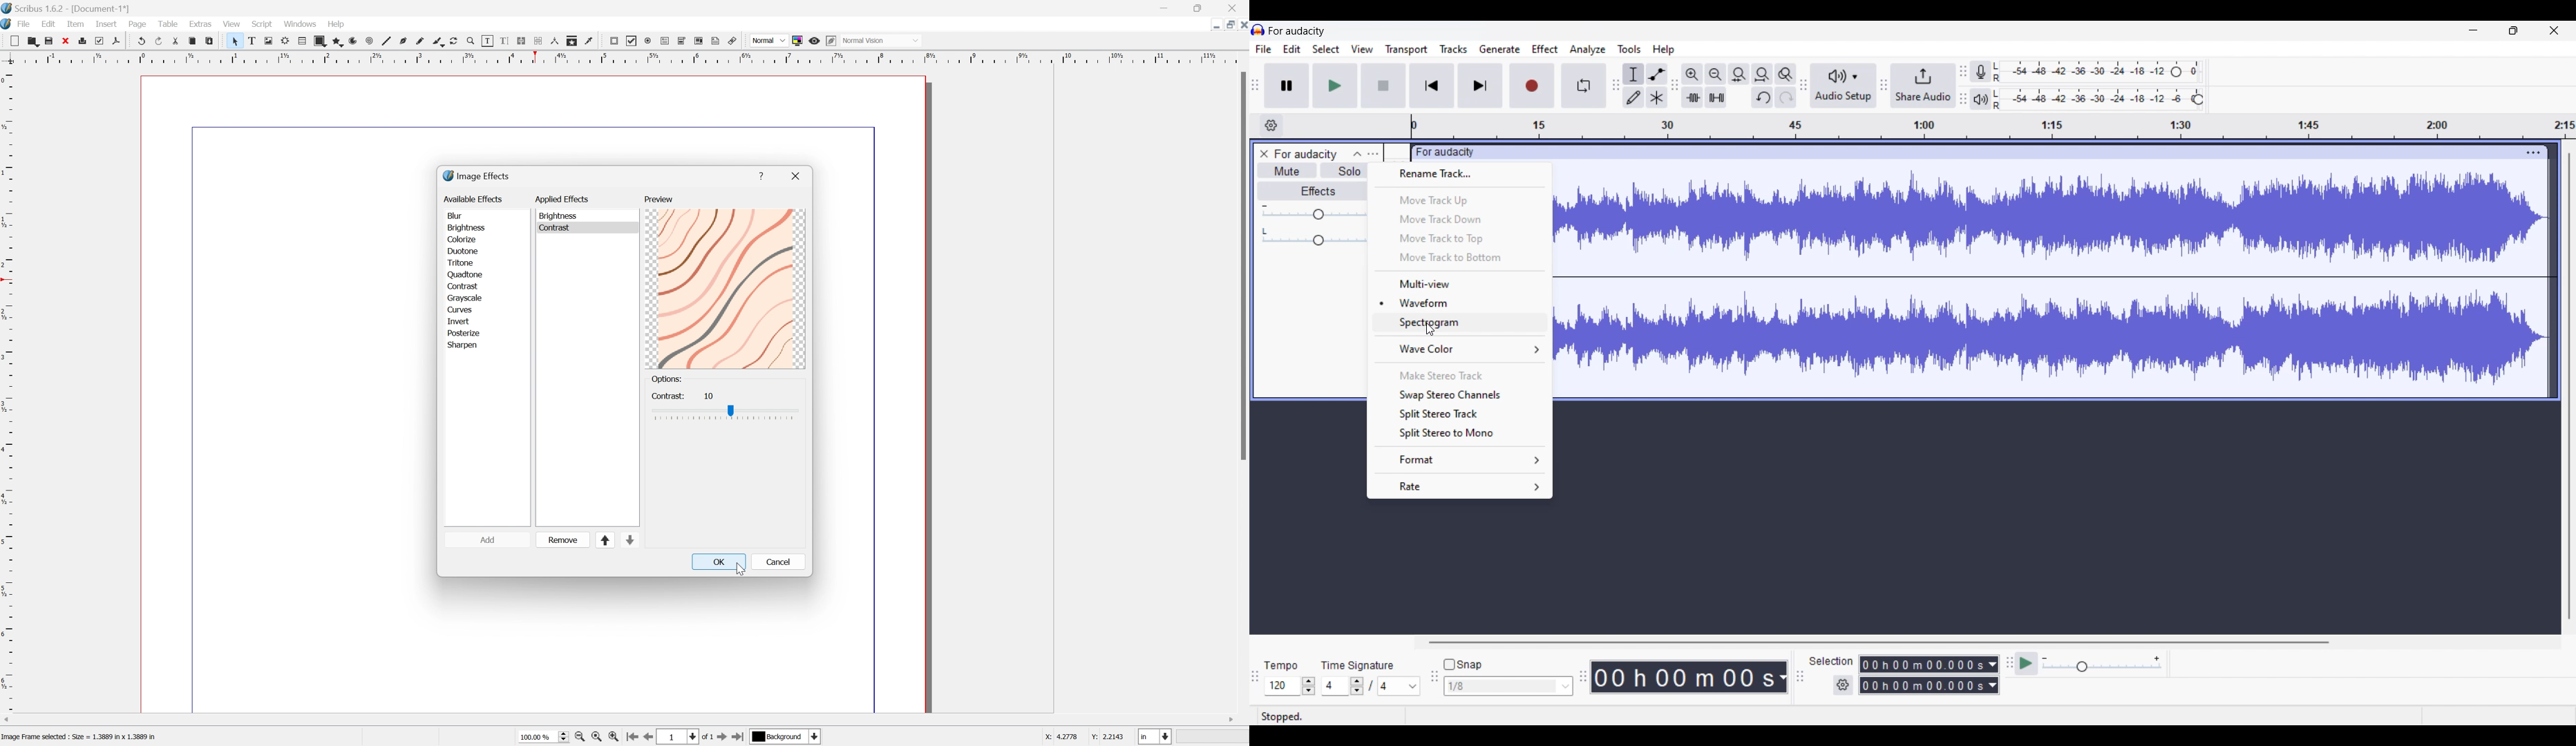 Image resolution: width=2576 pixels, height=756 pixels. I want to click on Redo, so click(1786, 97).